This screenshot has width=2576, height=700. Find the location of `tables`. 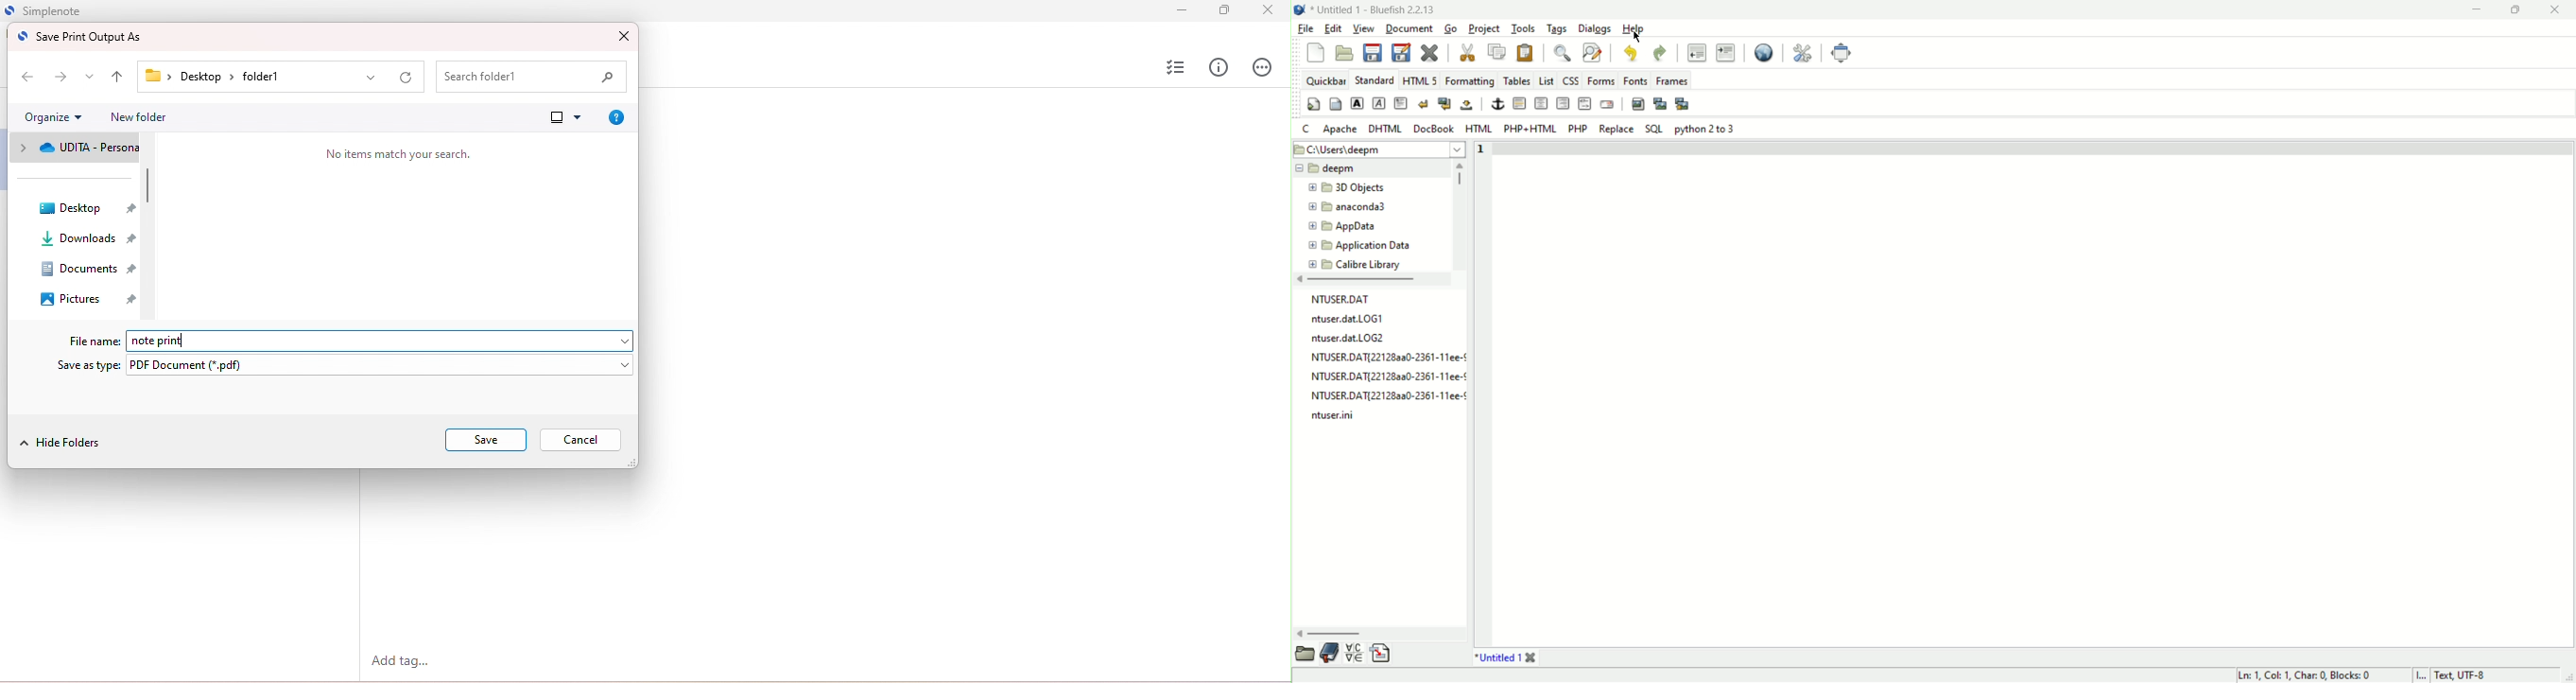

tables is located at coordinates (1515, 81).